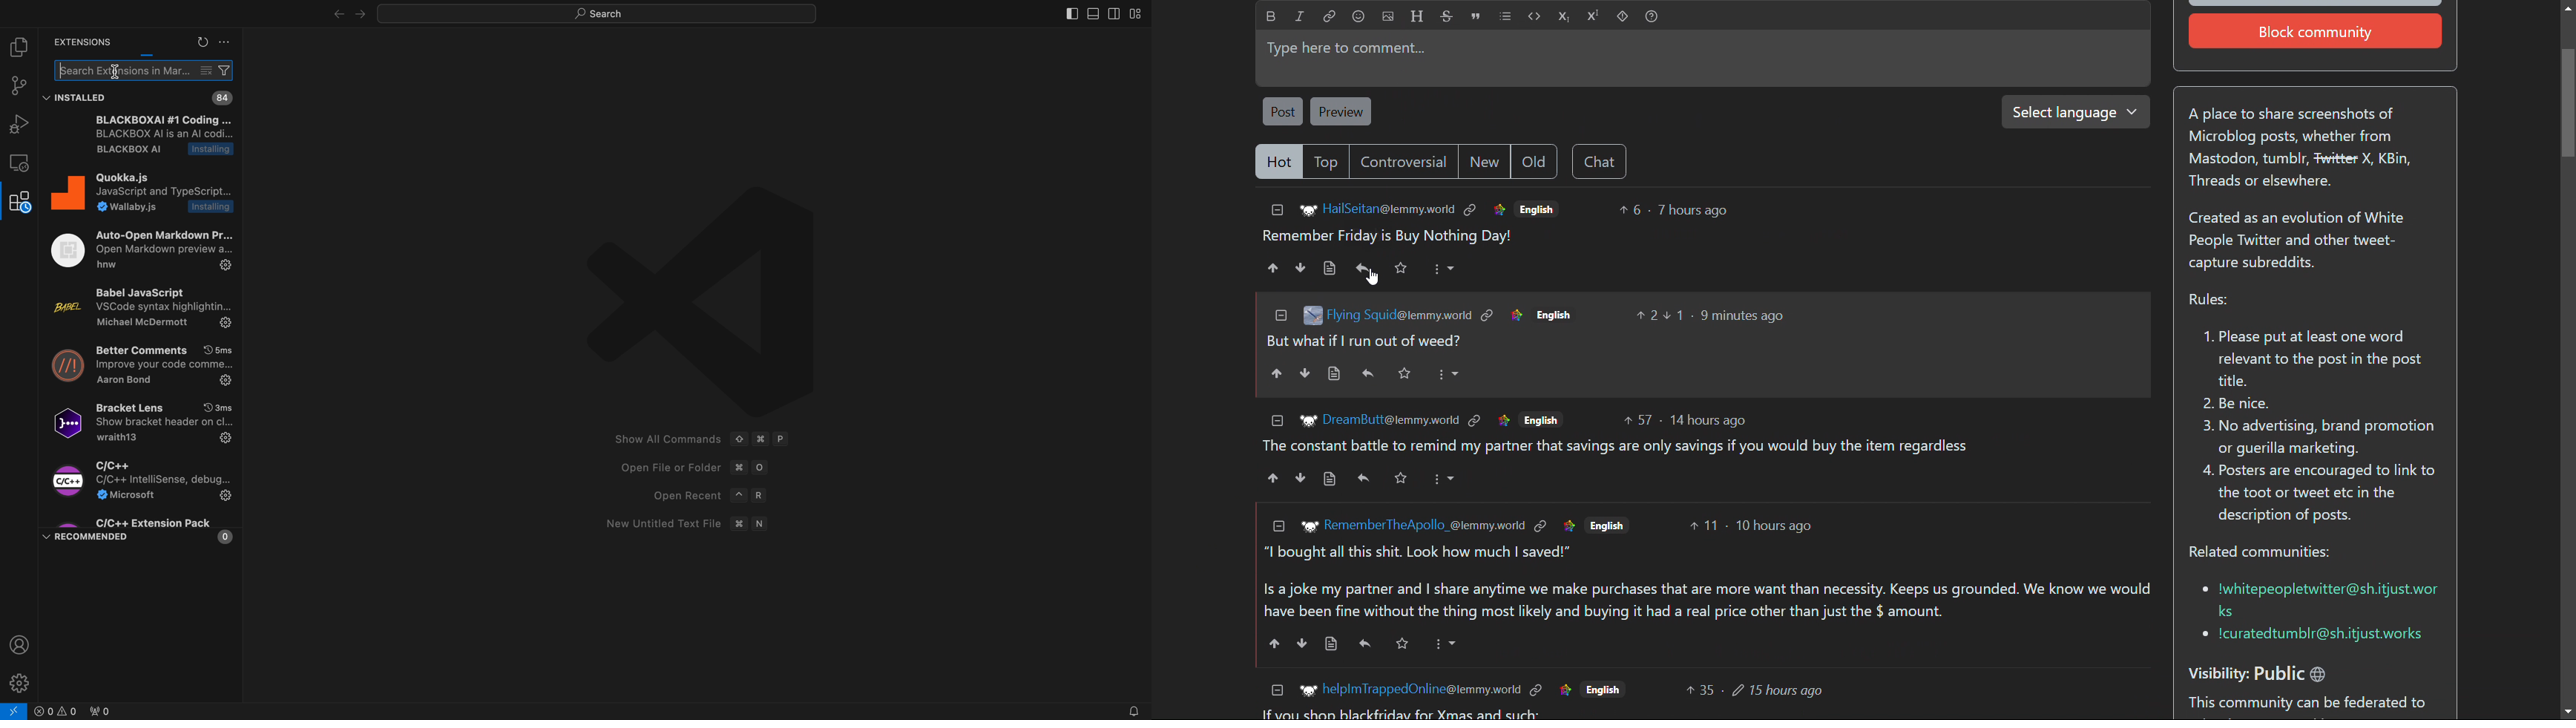  I want to click on number of upvotes, so click(1704, 526).